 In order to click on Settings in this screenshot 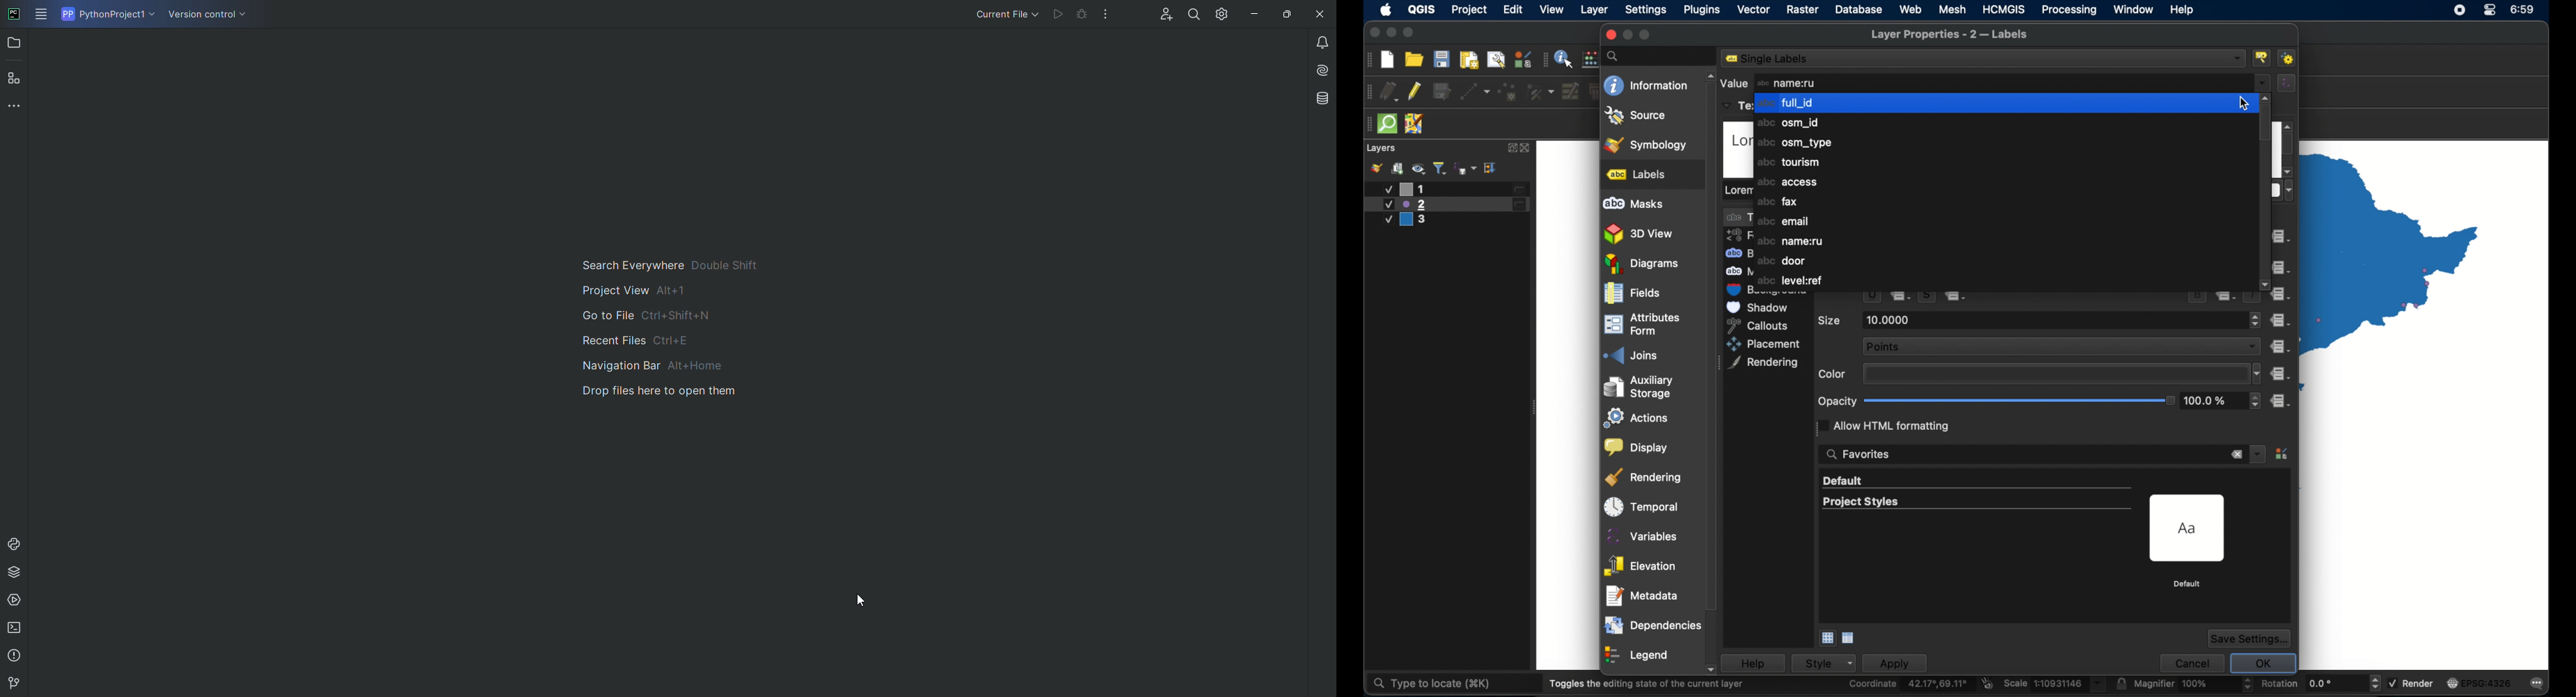, I will do `click(1219, 13)`.